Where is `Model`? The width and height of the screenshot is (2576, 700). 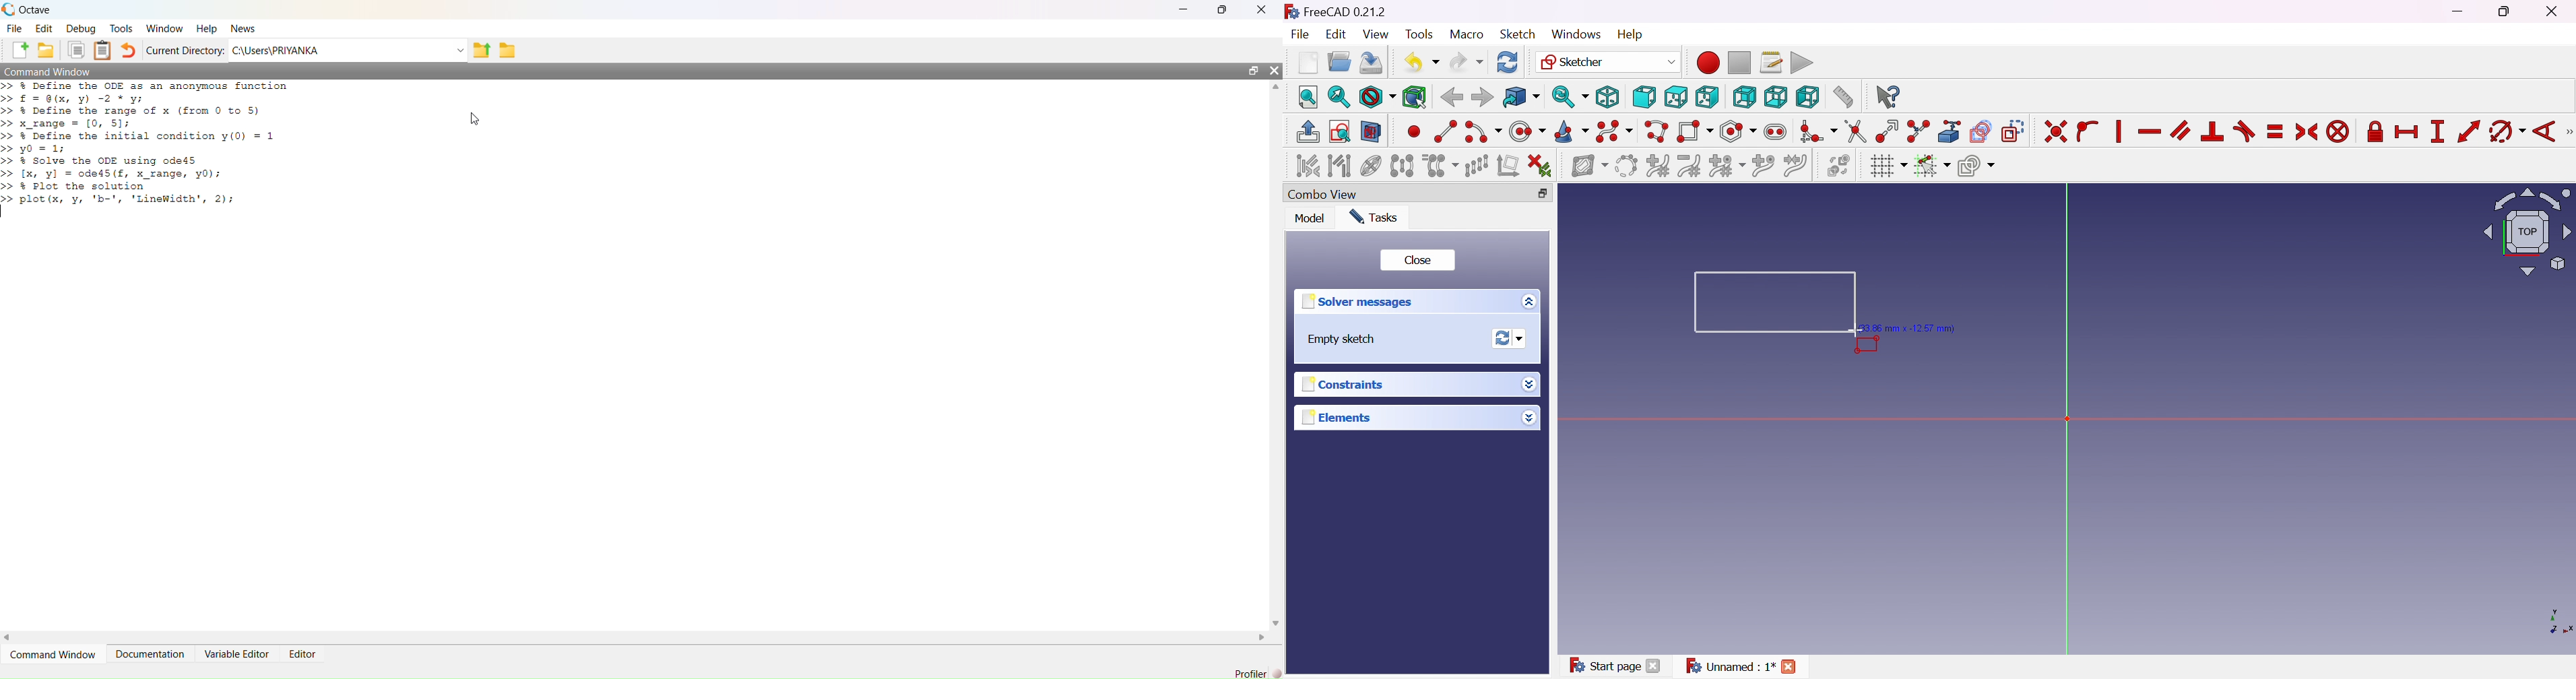 Model is located at coordinates (1311, 218).